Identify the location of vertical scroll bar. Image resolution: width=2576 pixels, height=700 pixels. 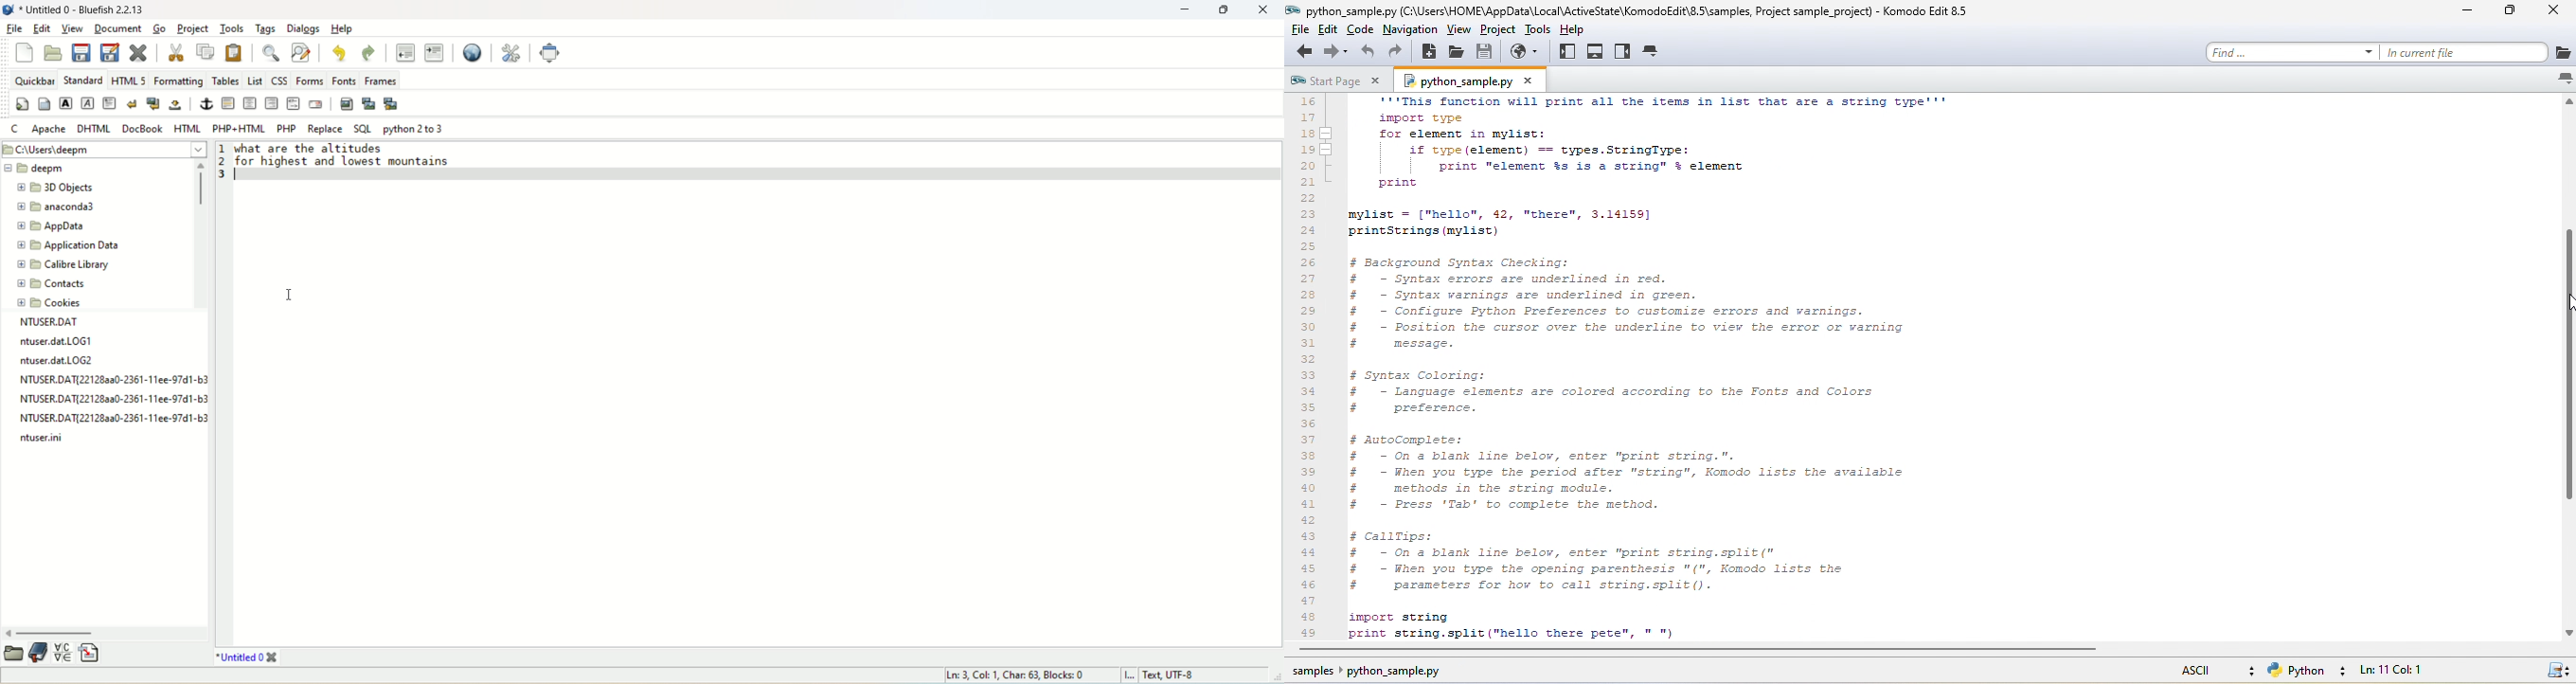
(197, 235).